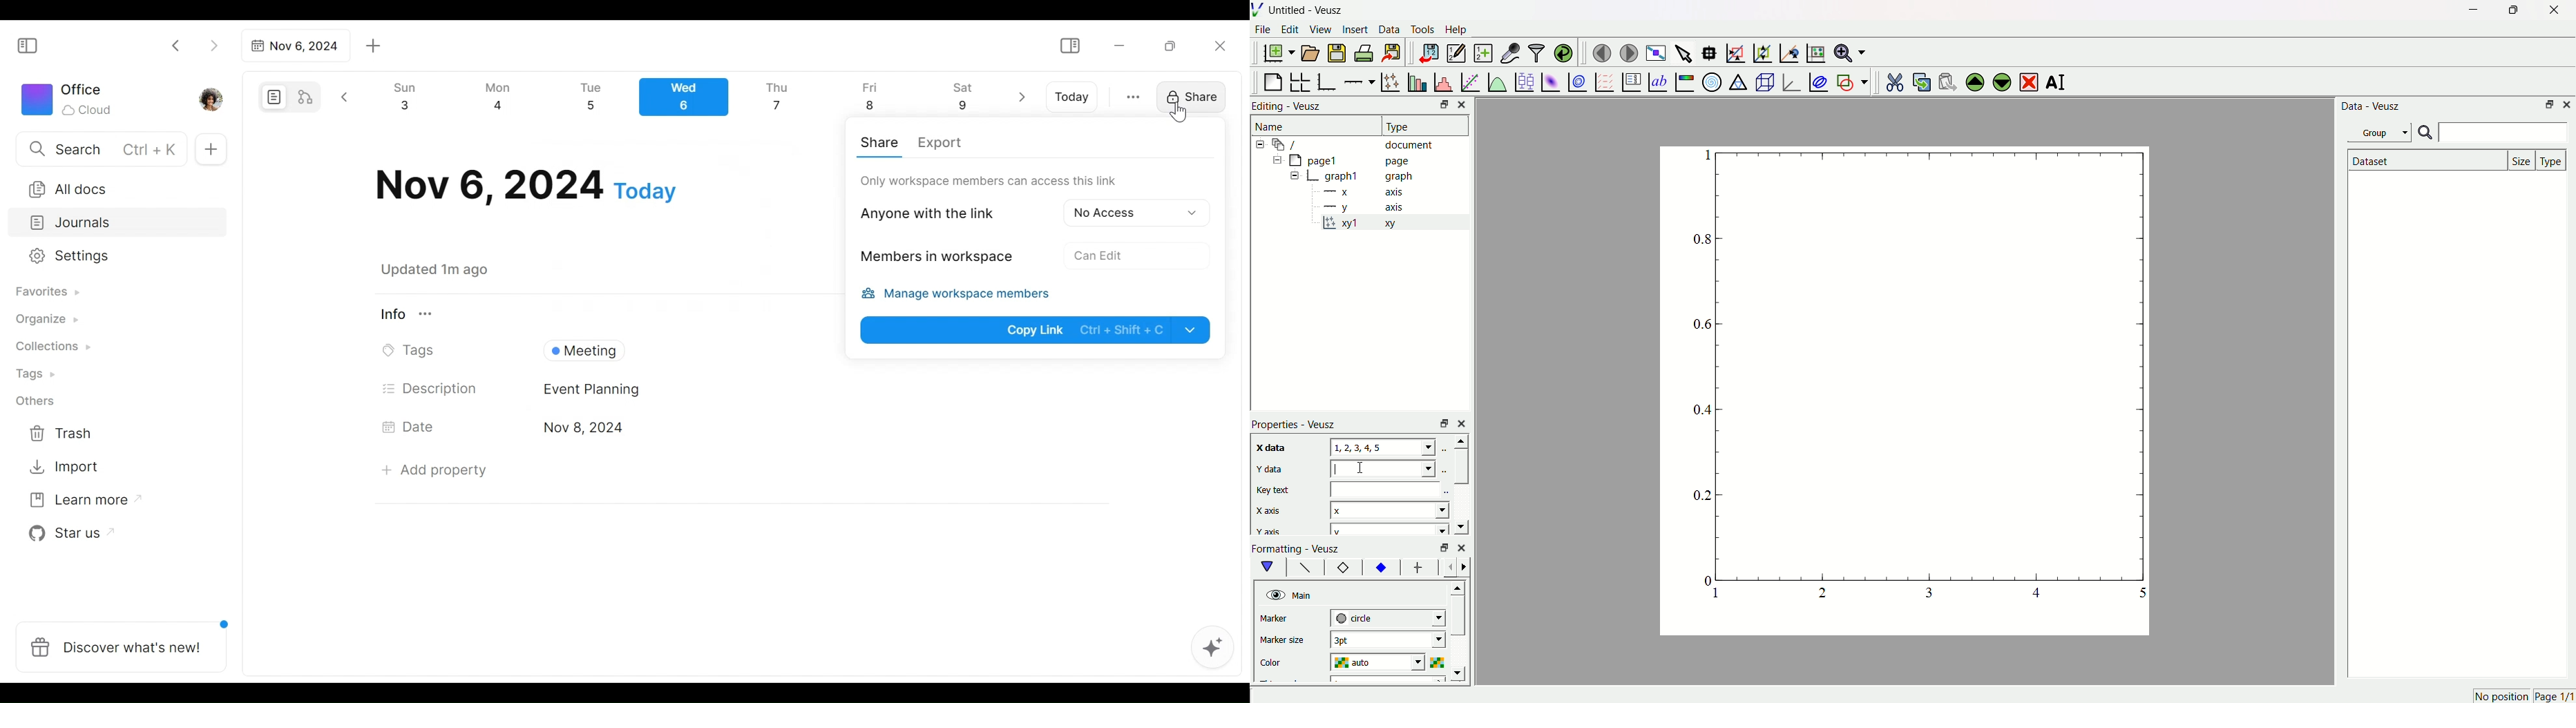 The width and height of the screenshot is (2576, 728). What do you see at coordinates (823, 389) in the screenshot?
I see `Desciption Field` at bounding box center [823, 389].